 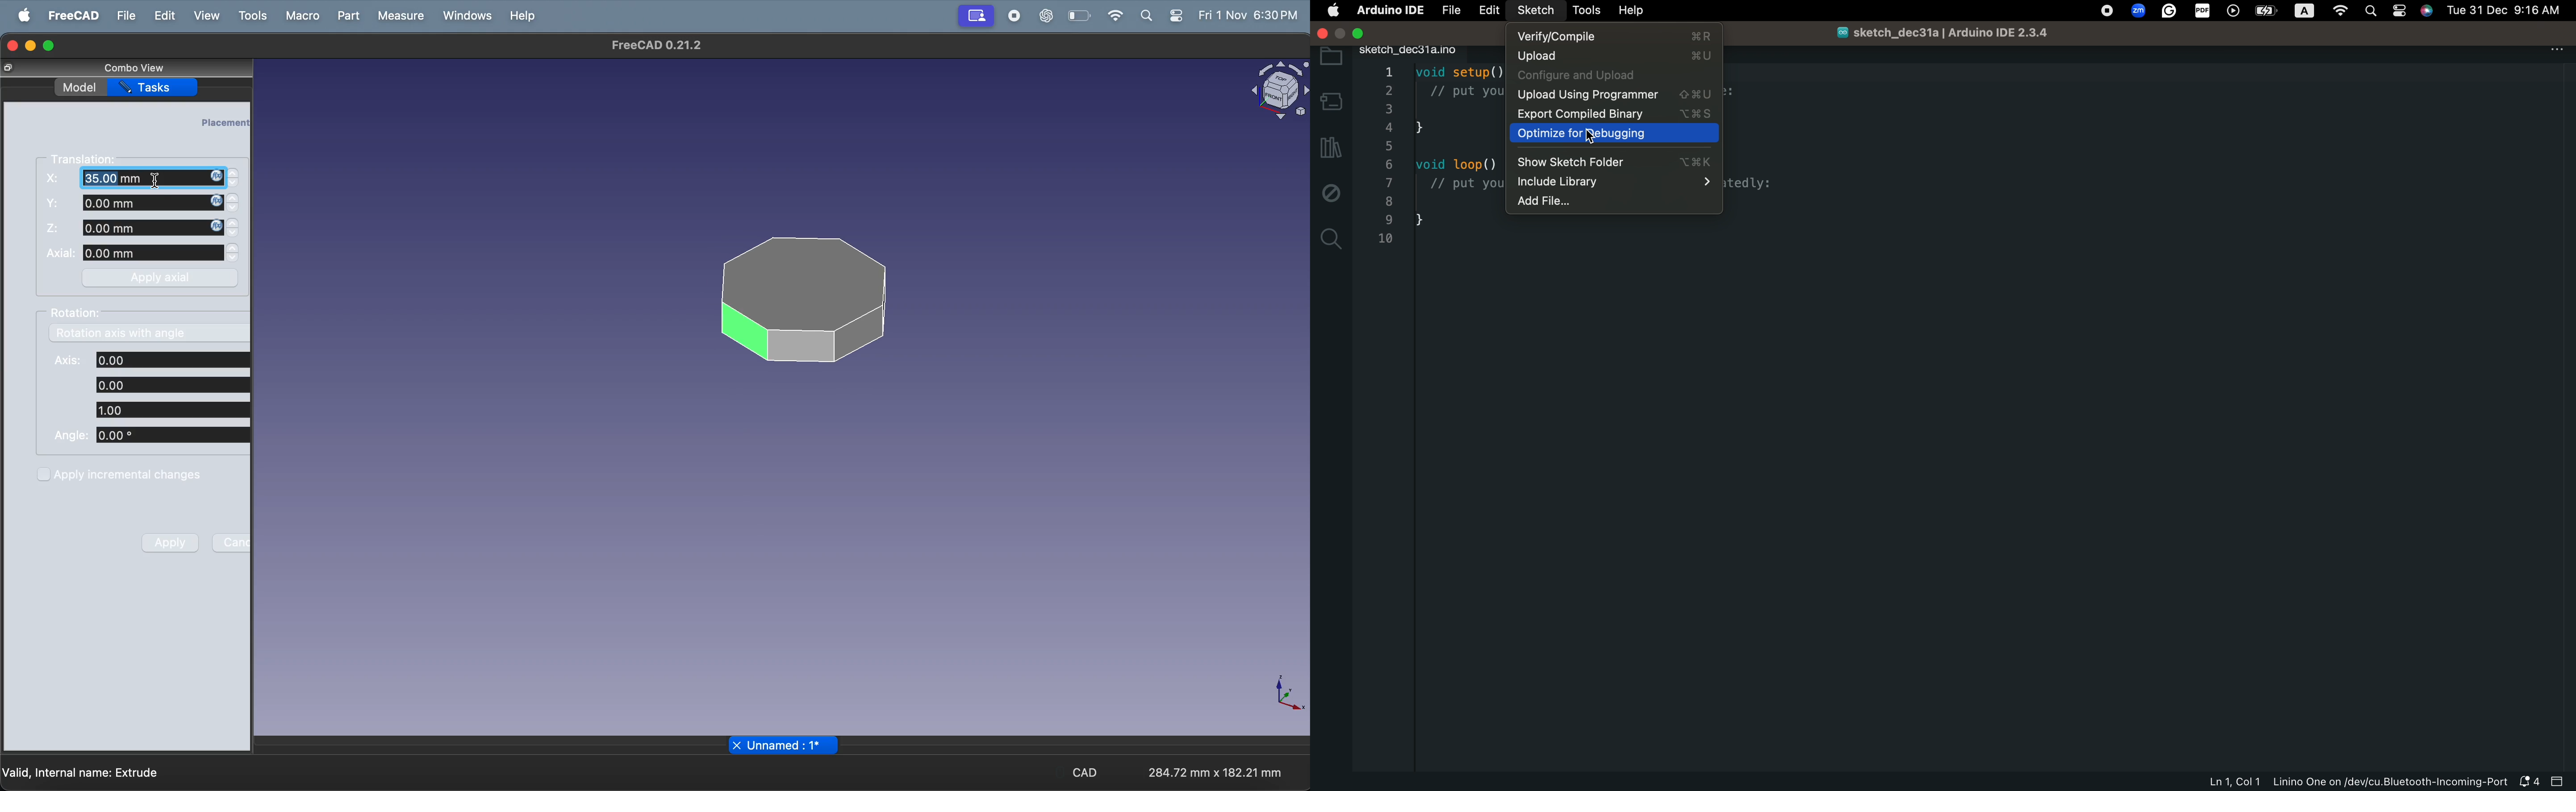 I want to click on Fri 1 Nov 6:30PM, so click(x=1250, y=15).